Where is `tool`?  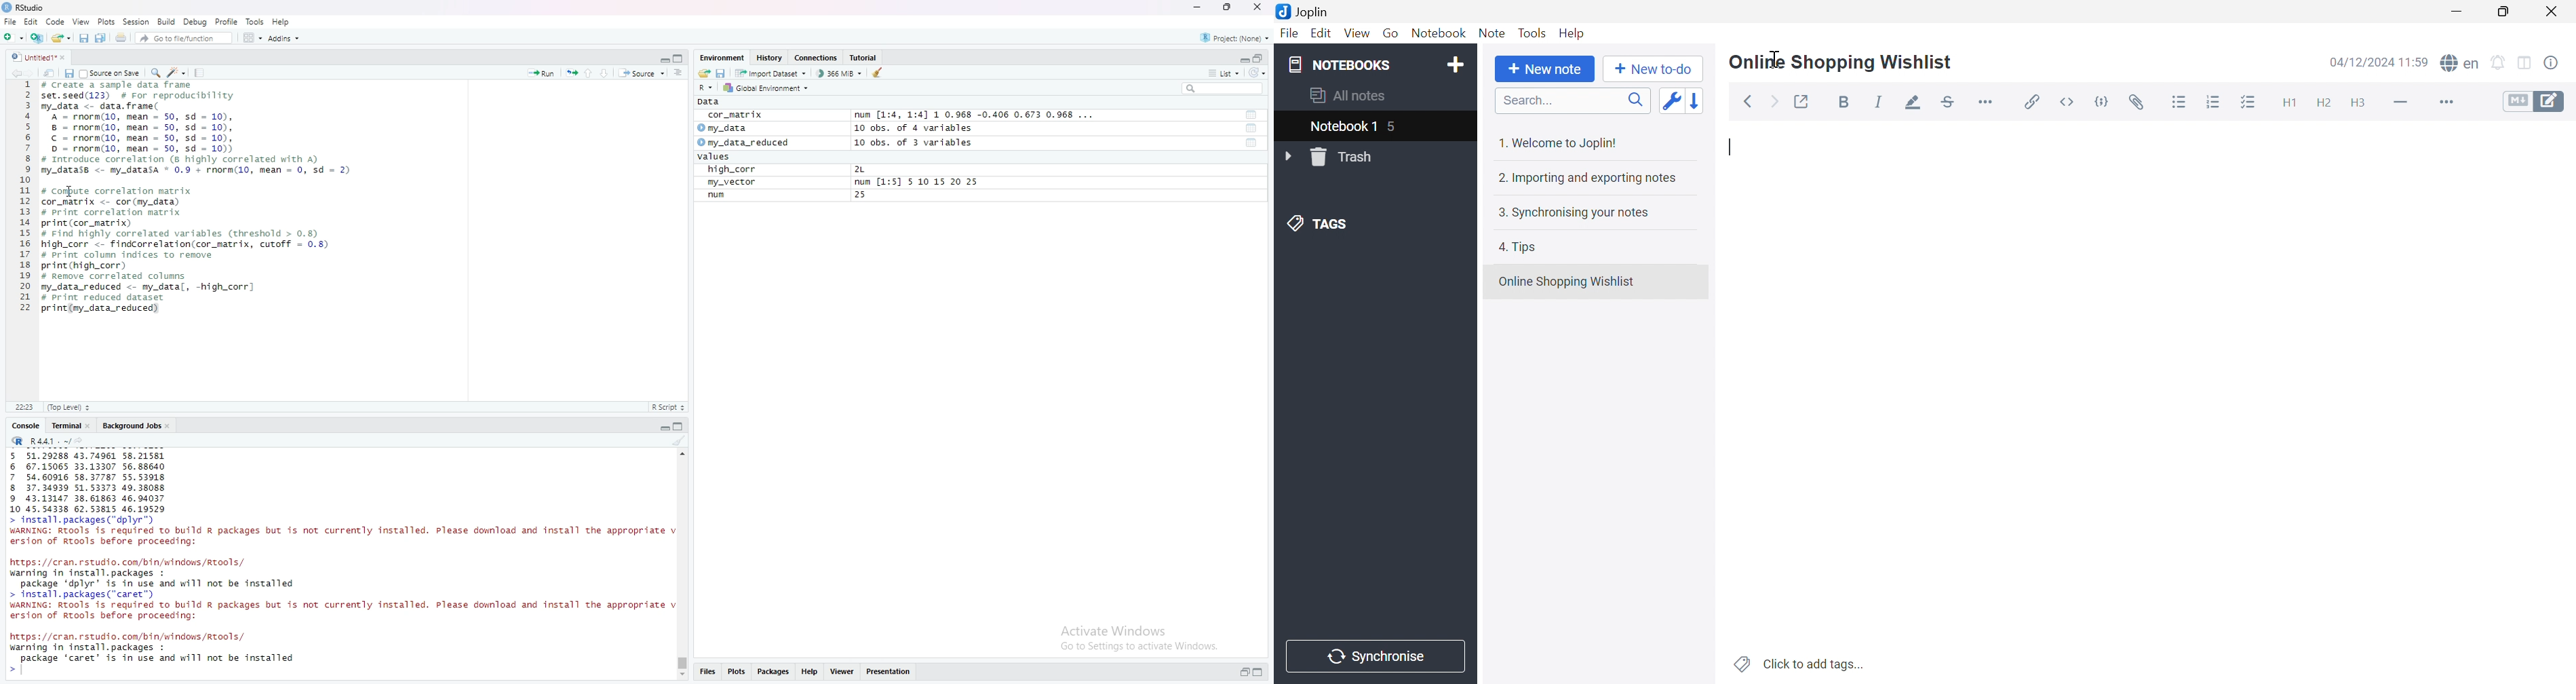
tool is located at coordinates (1254, 143).